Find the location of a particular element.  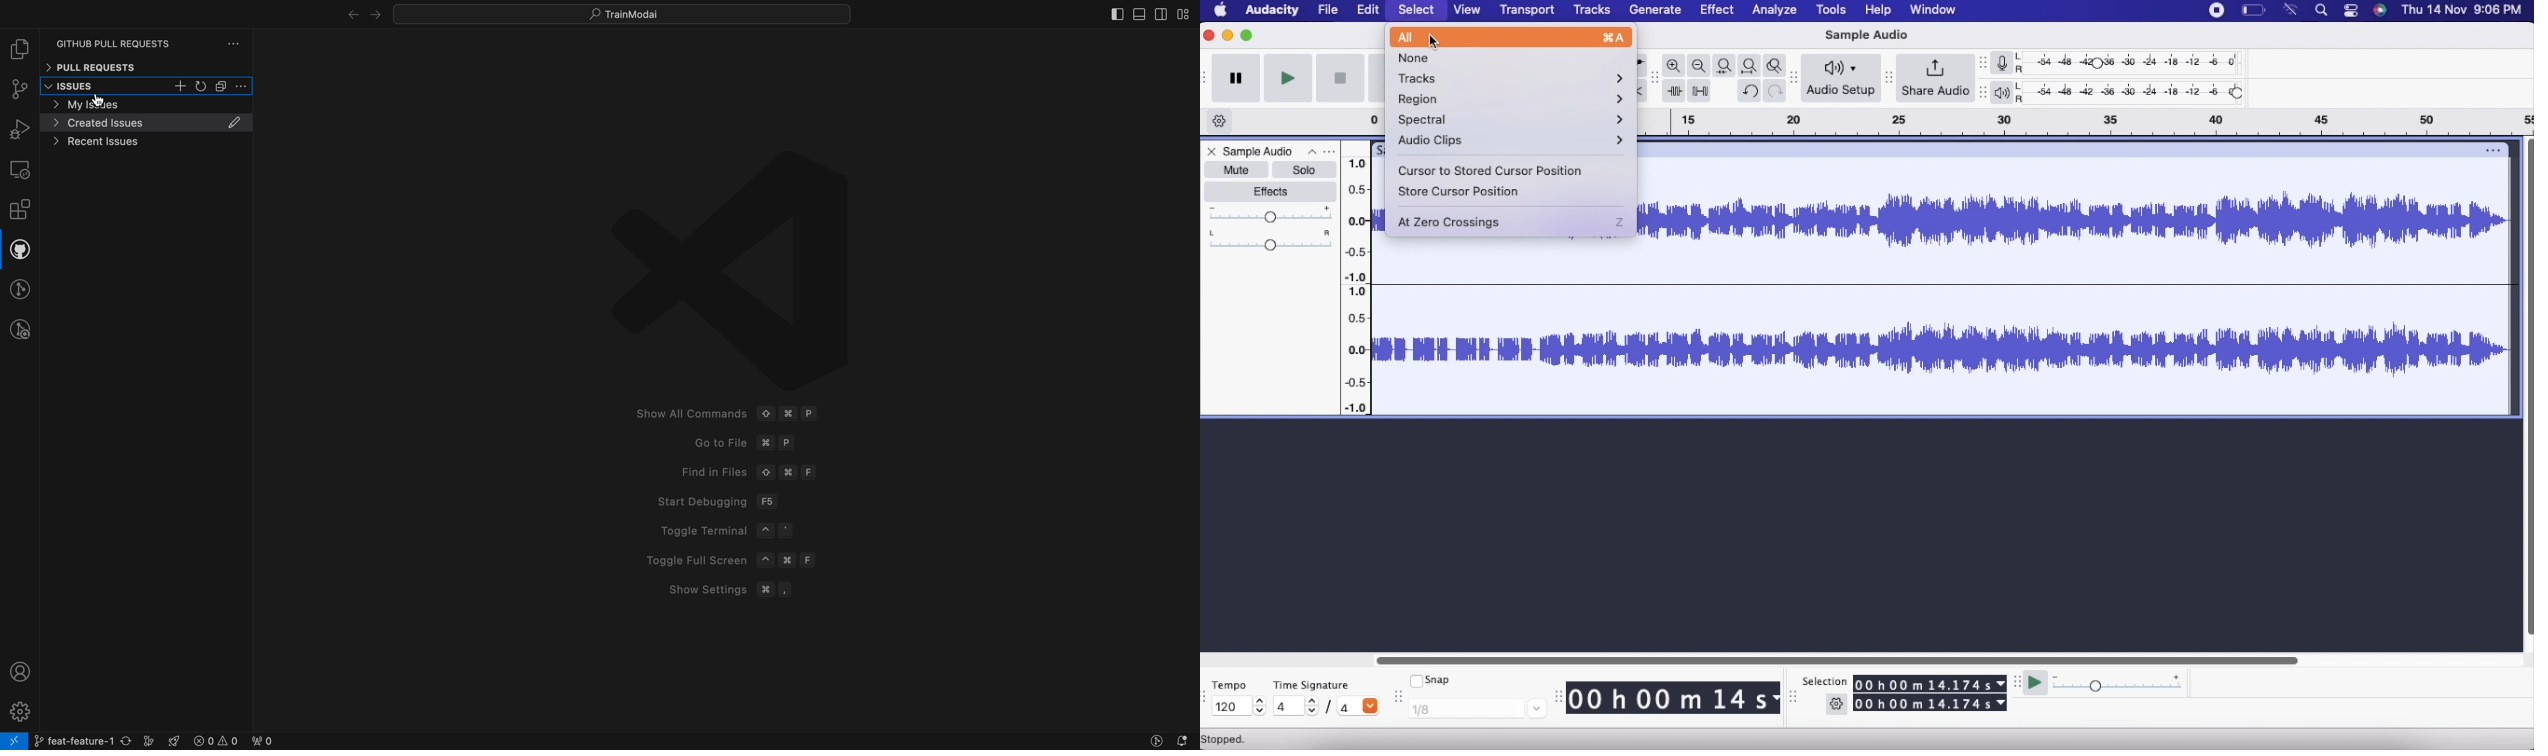

Siri is located at coordinates (2383, 11).